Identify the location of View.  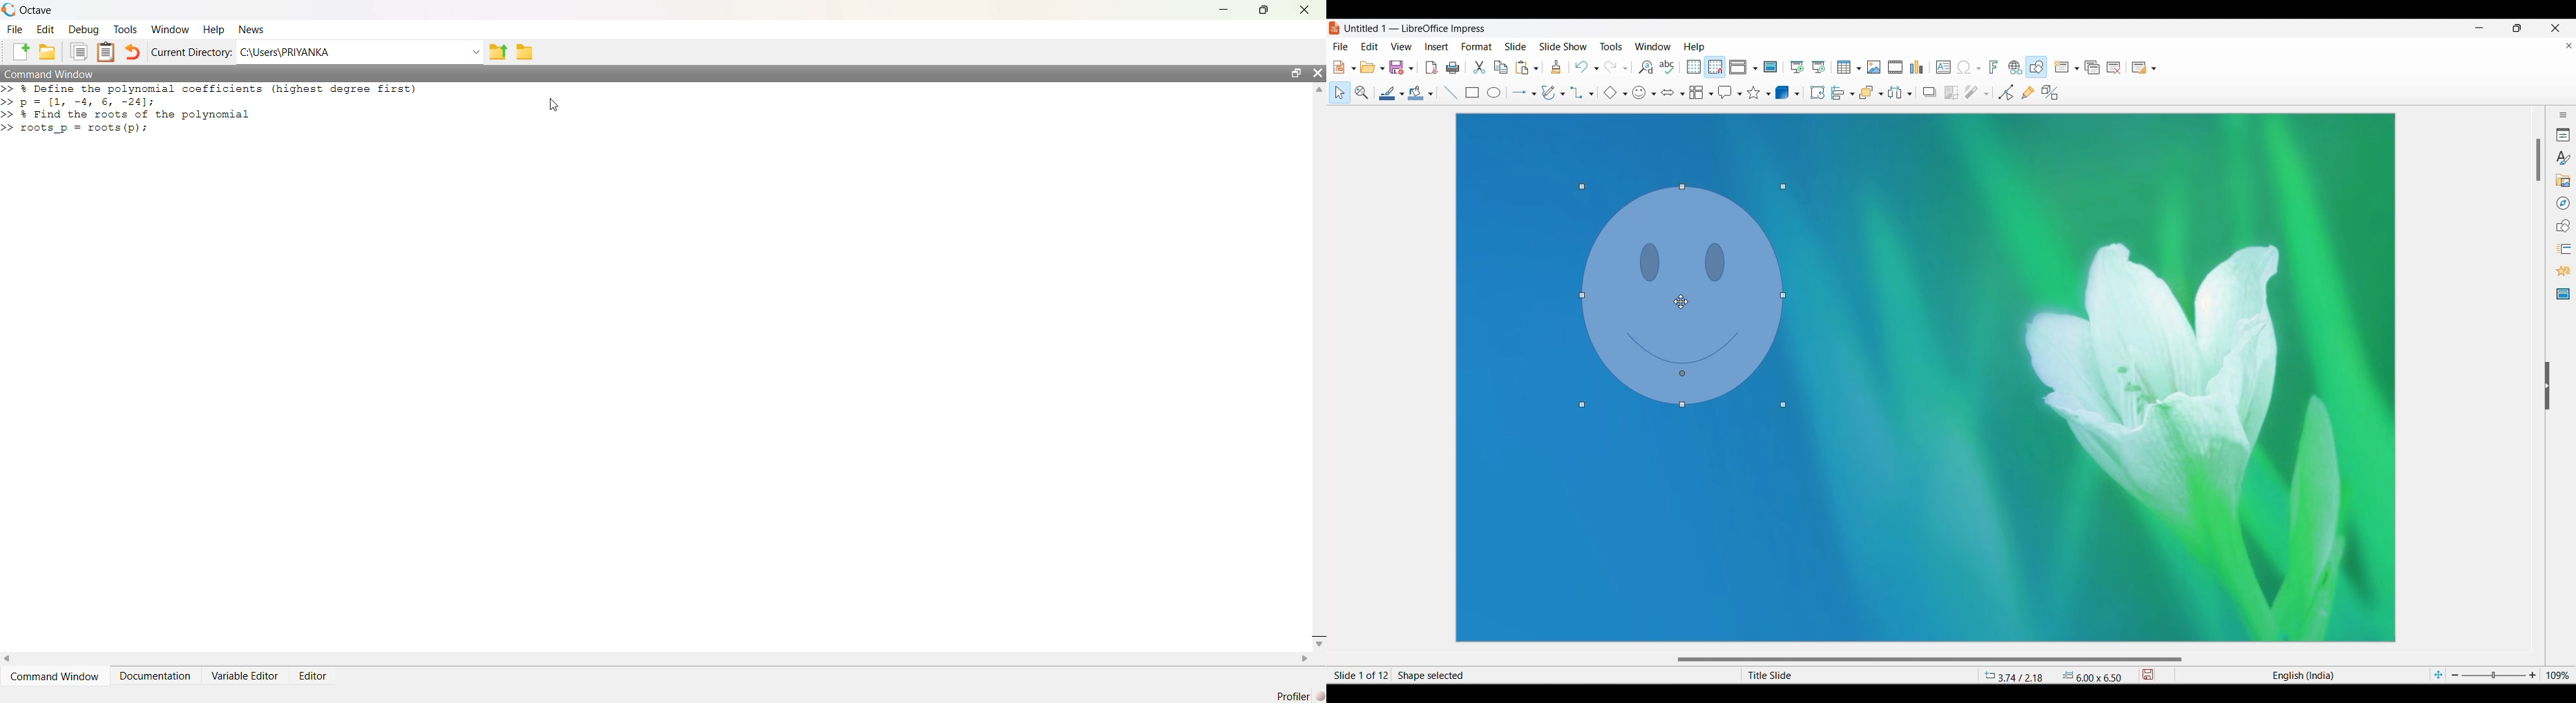
(1401, 46).